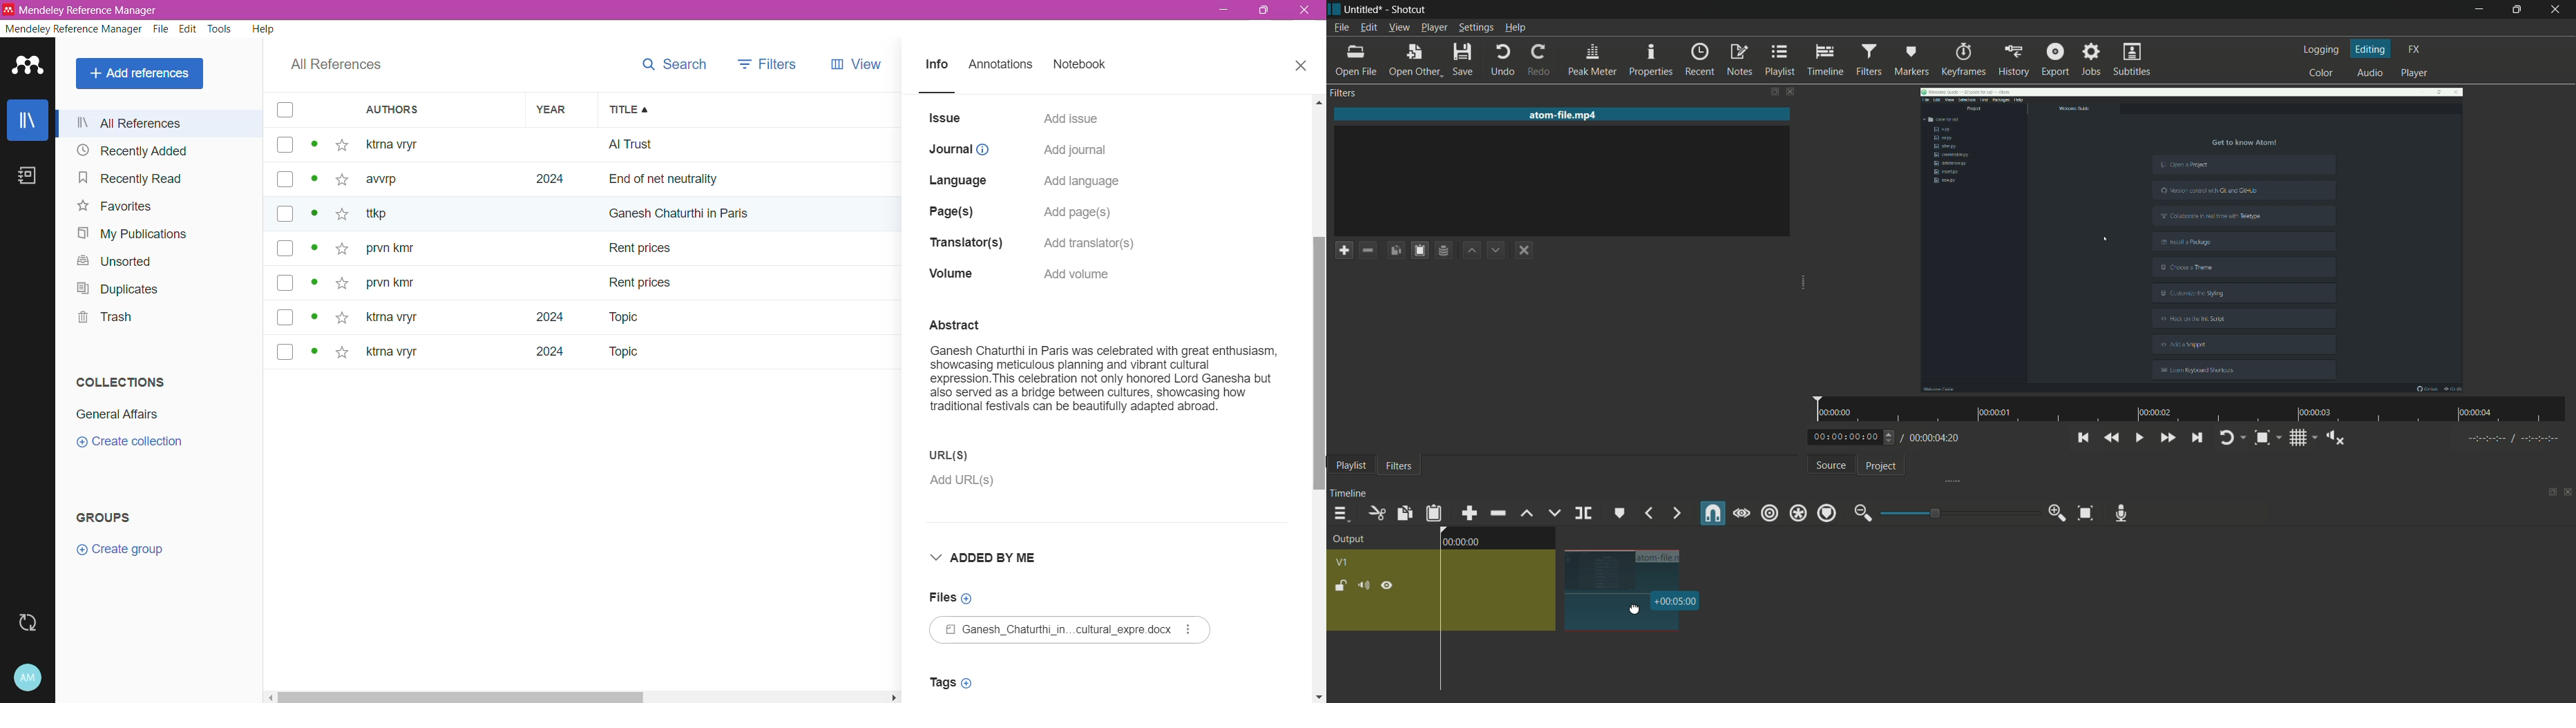 This screenshot has width=2576, height=728. What do you see at coordinates (131, 179) in the screenshot?
I see `Recently Read` at bounding box center [131, 179].